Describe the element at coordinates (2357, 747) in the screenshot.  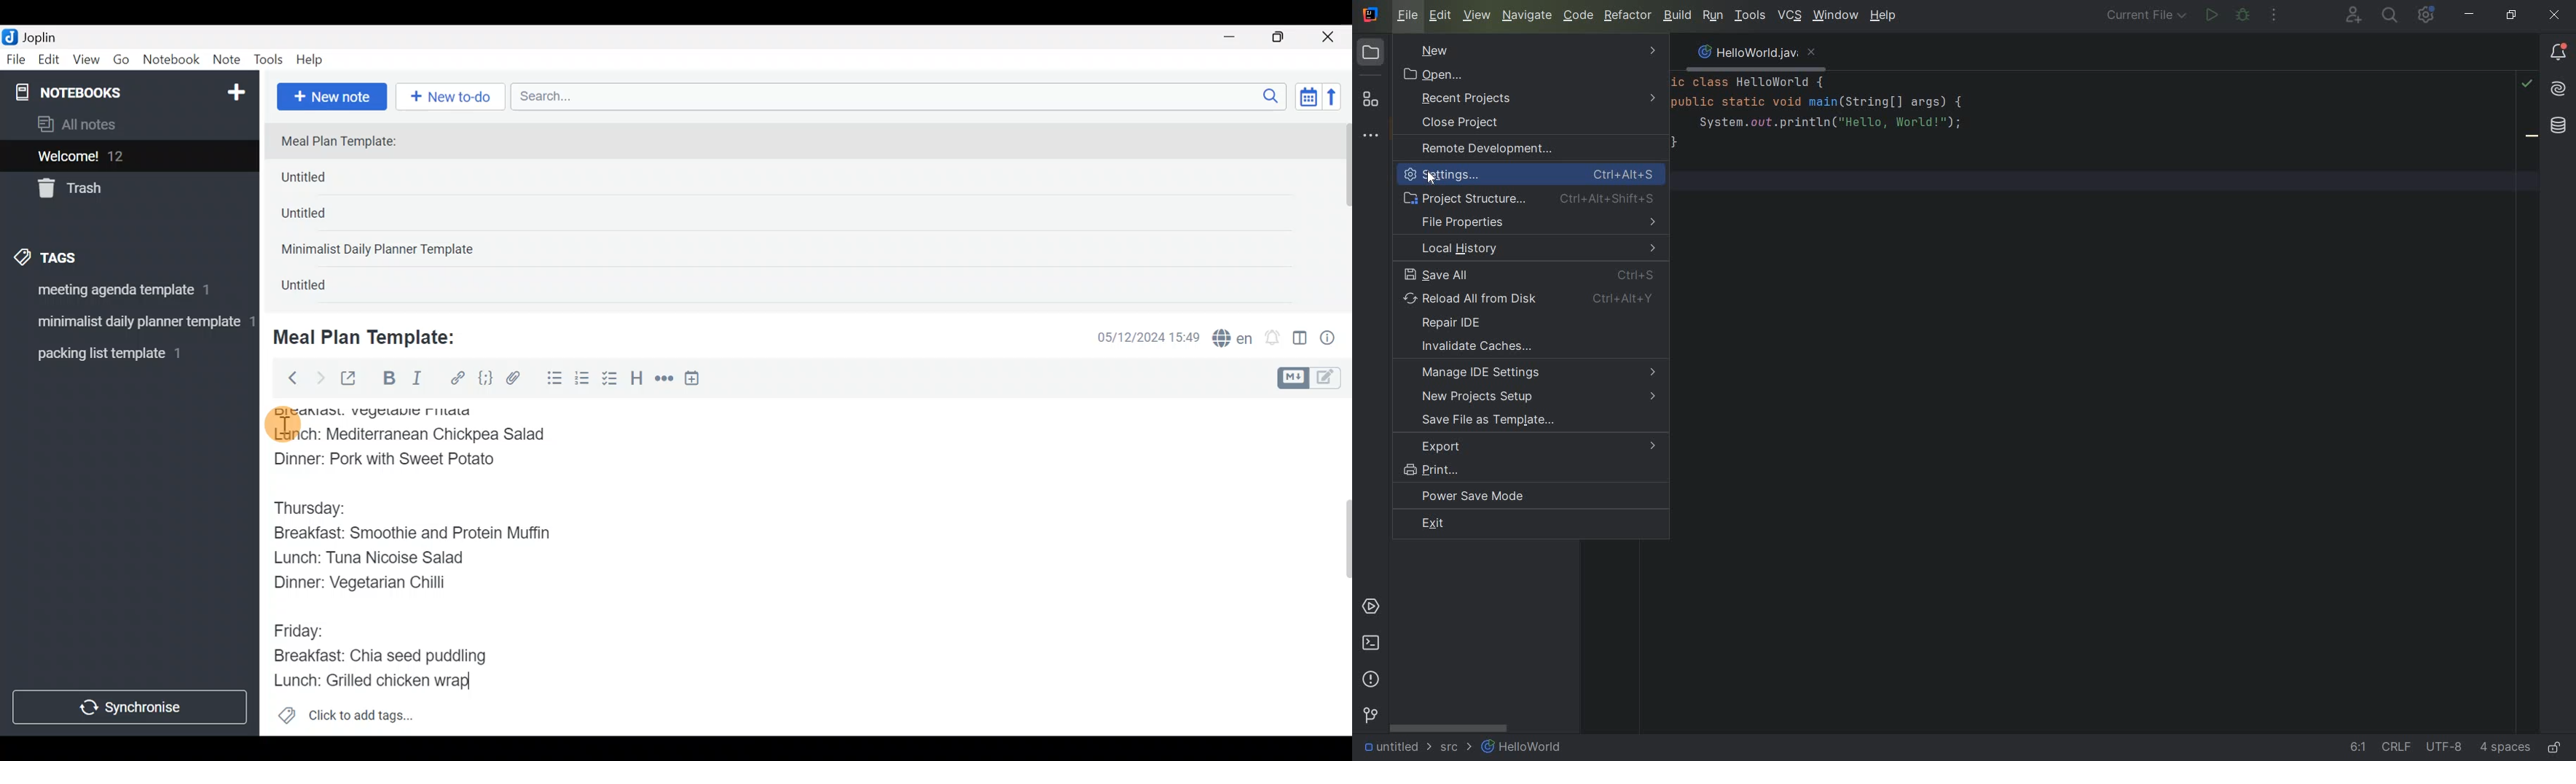
I see `go to line` at that location.